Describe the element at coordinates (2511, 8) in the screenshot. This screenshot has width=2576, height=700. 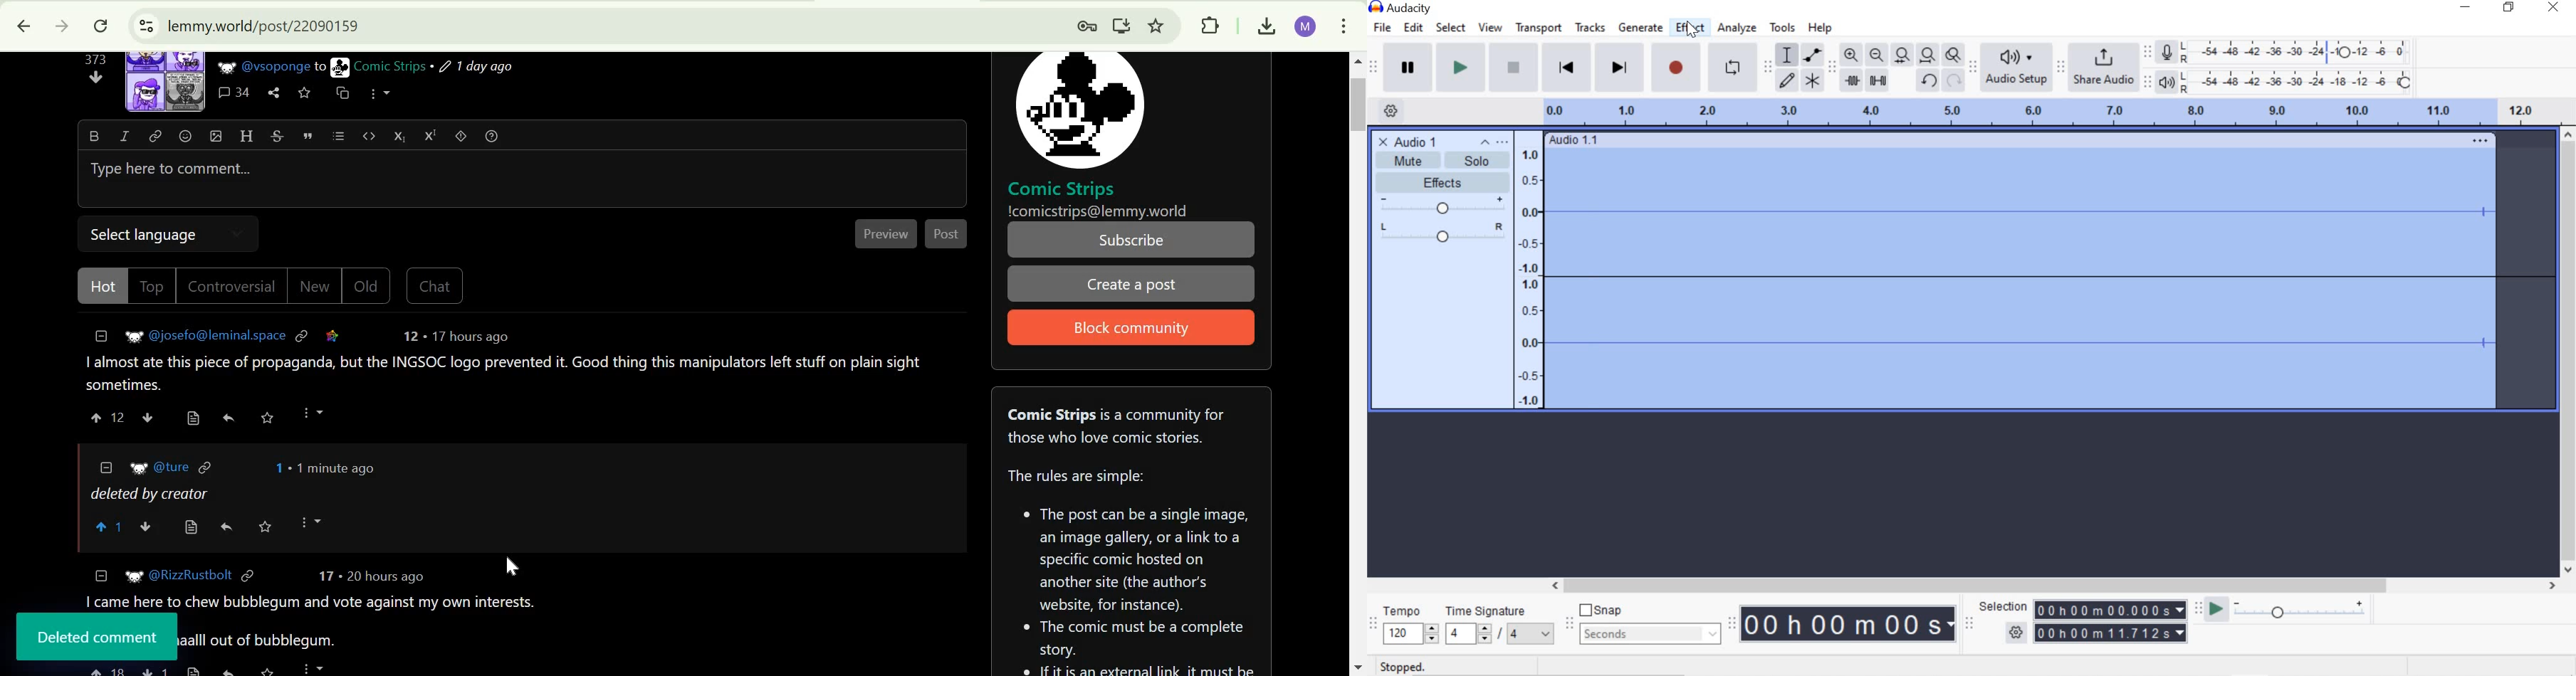
I see `restore down` at that location.